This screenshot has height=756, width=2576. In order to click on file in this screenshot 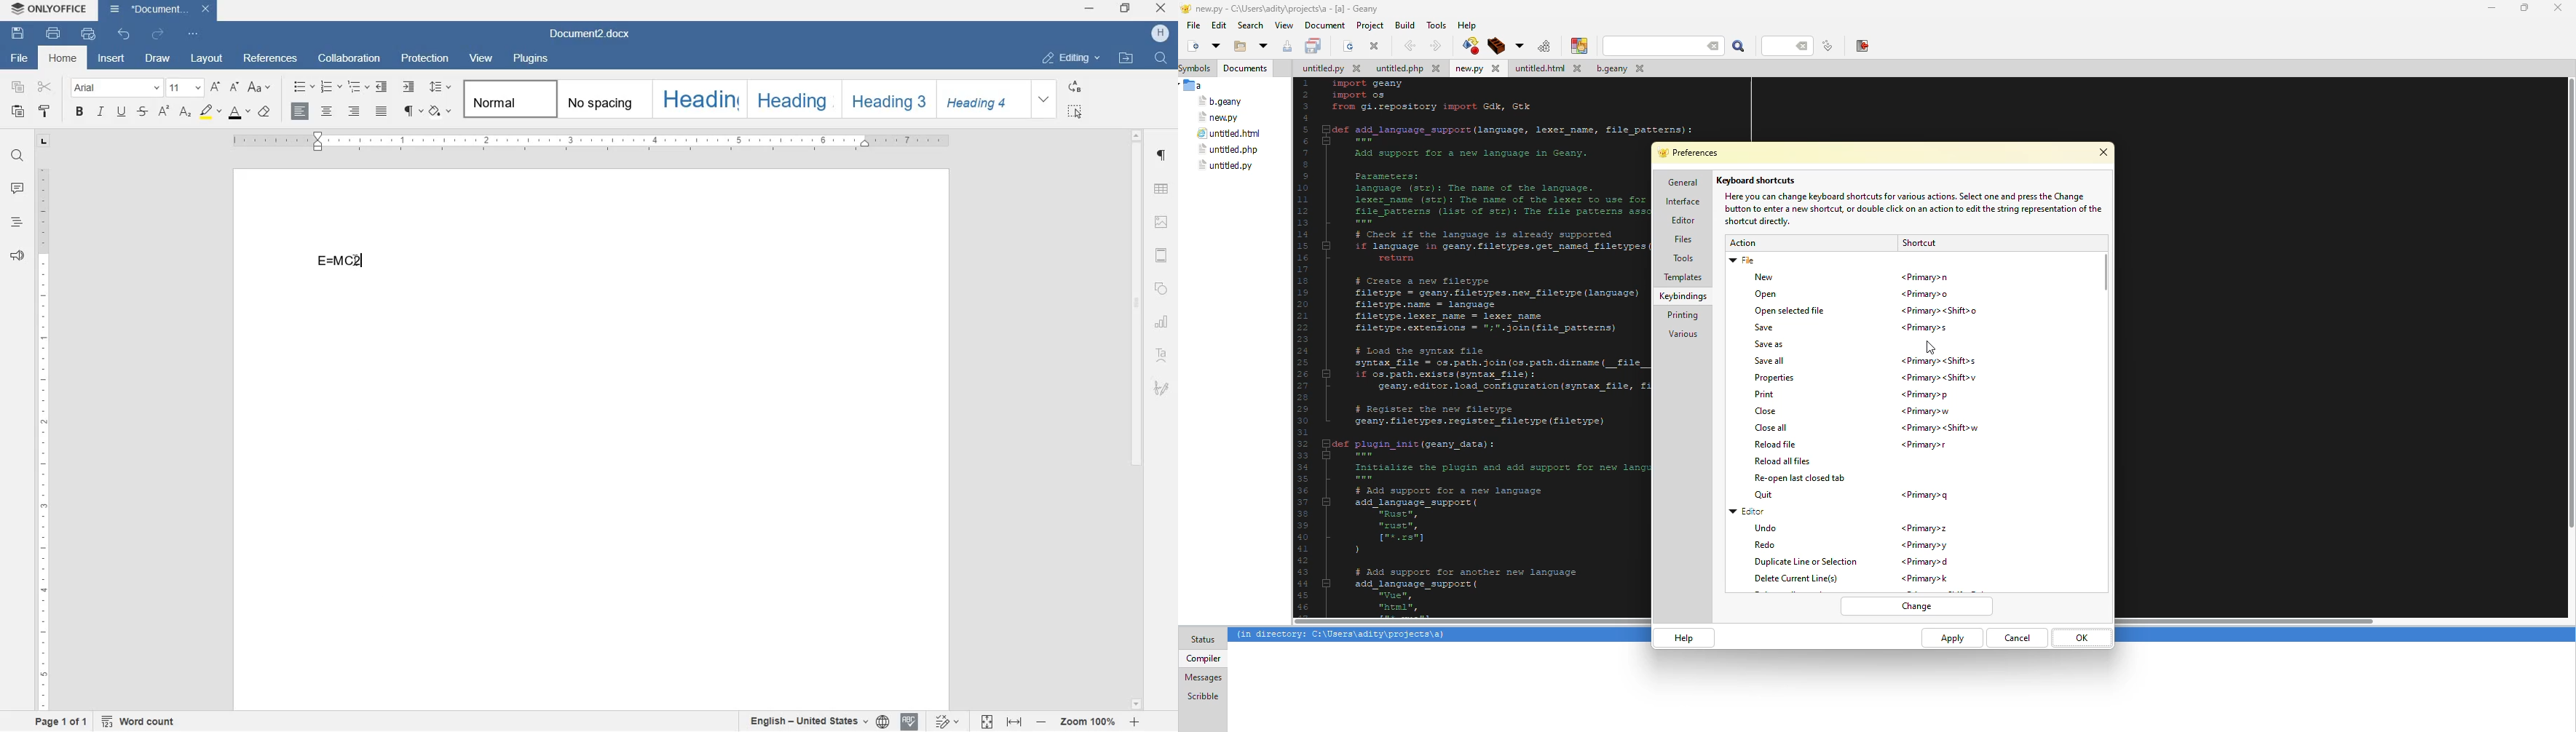, I will do `click(1618, 71)`.